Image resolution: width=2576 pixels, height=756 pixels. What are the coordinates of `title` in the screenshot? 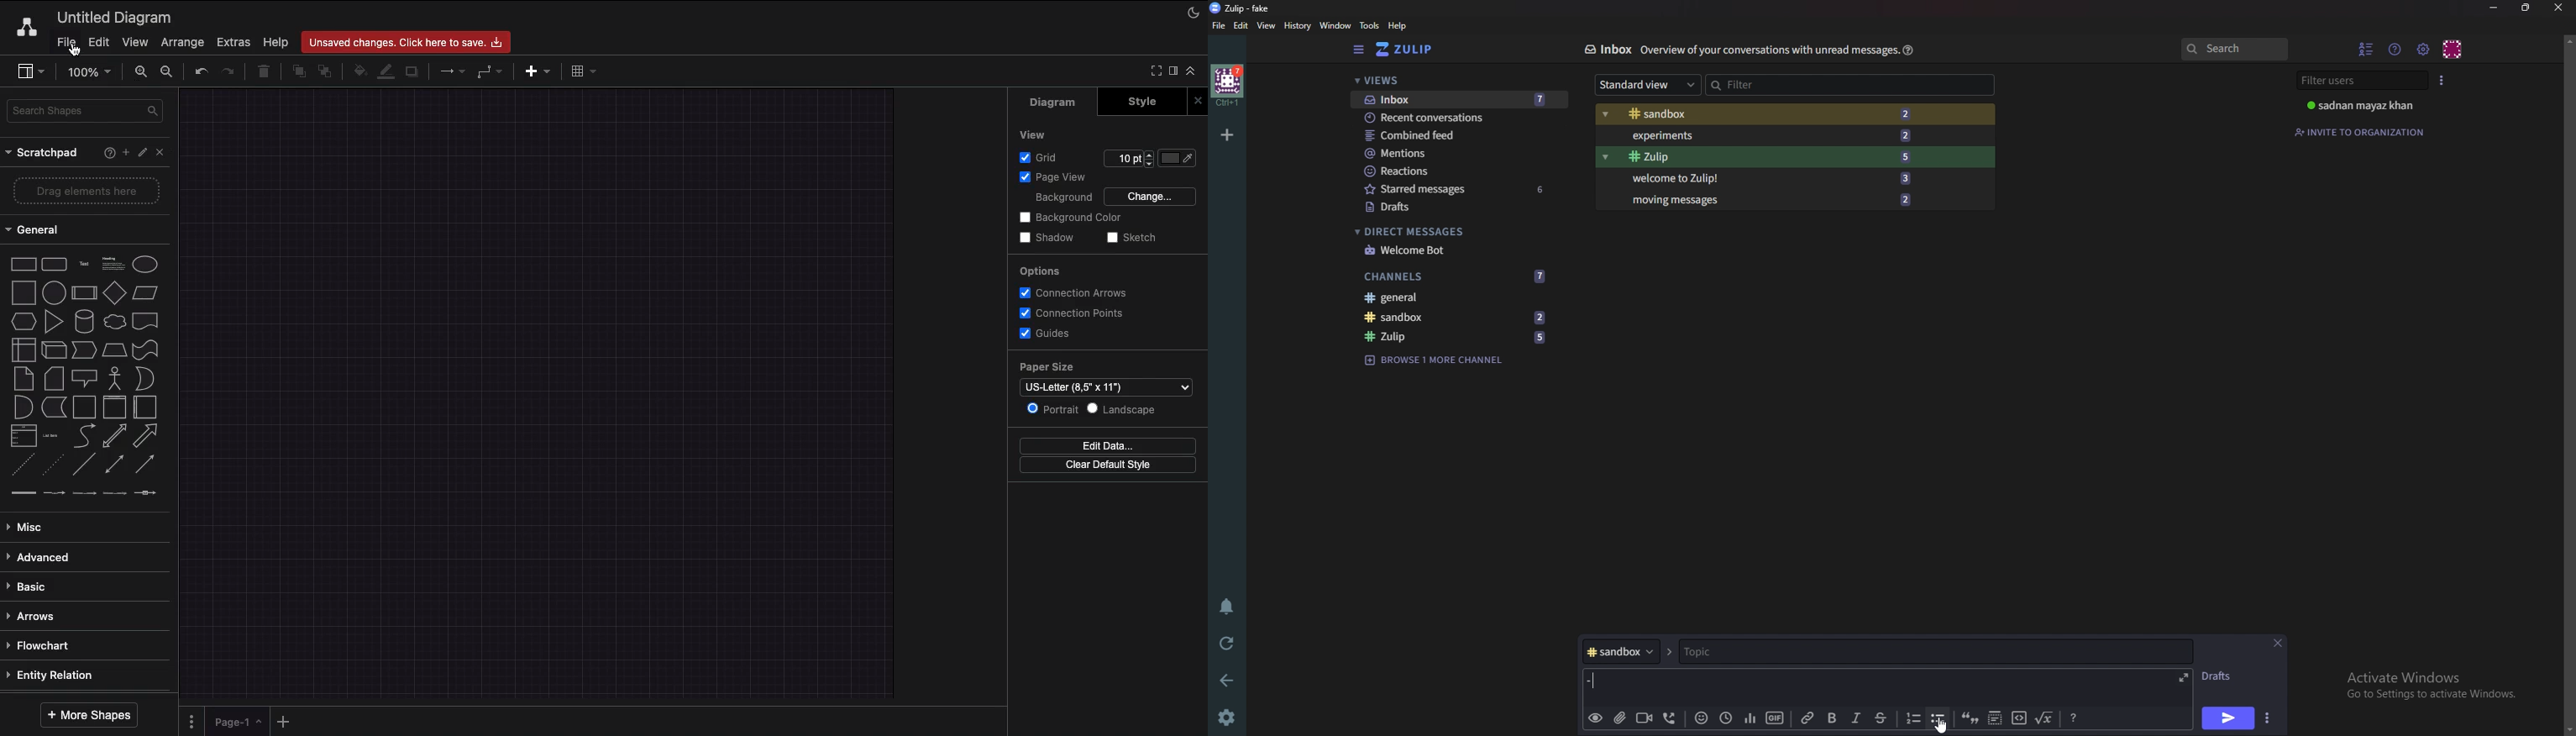 It's located at (1247, 8).